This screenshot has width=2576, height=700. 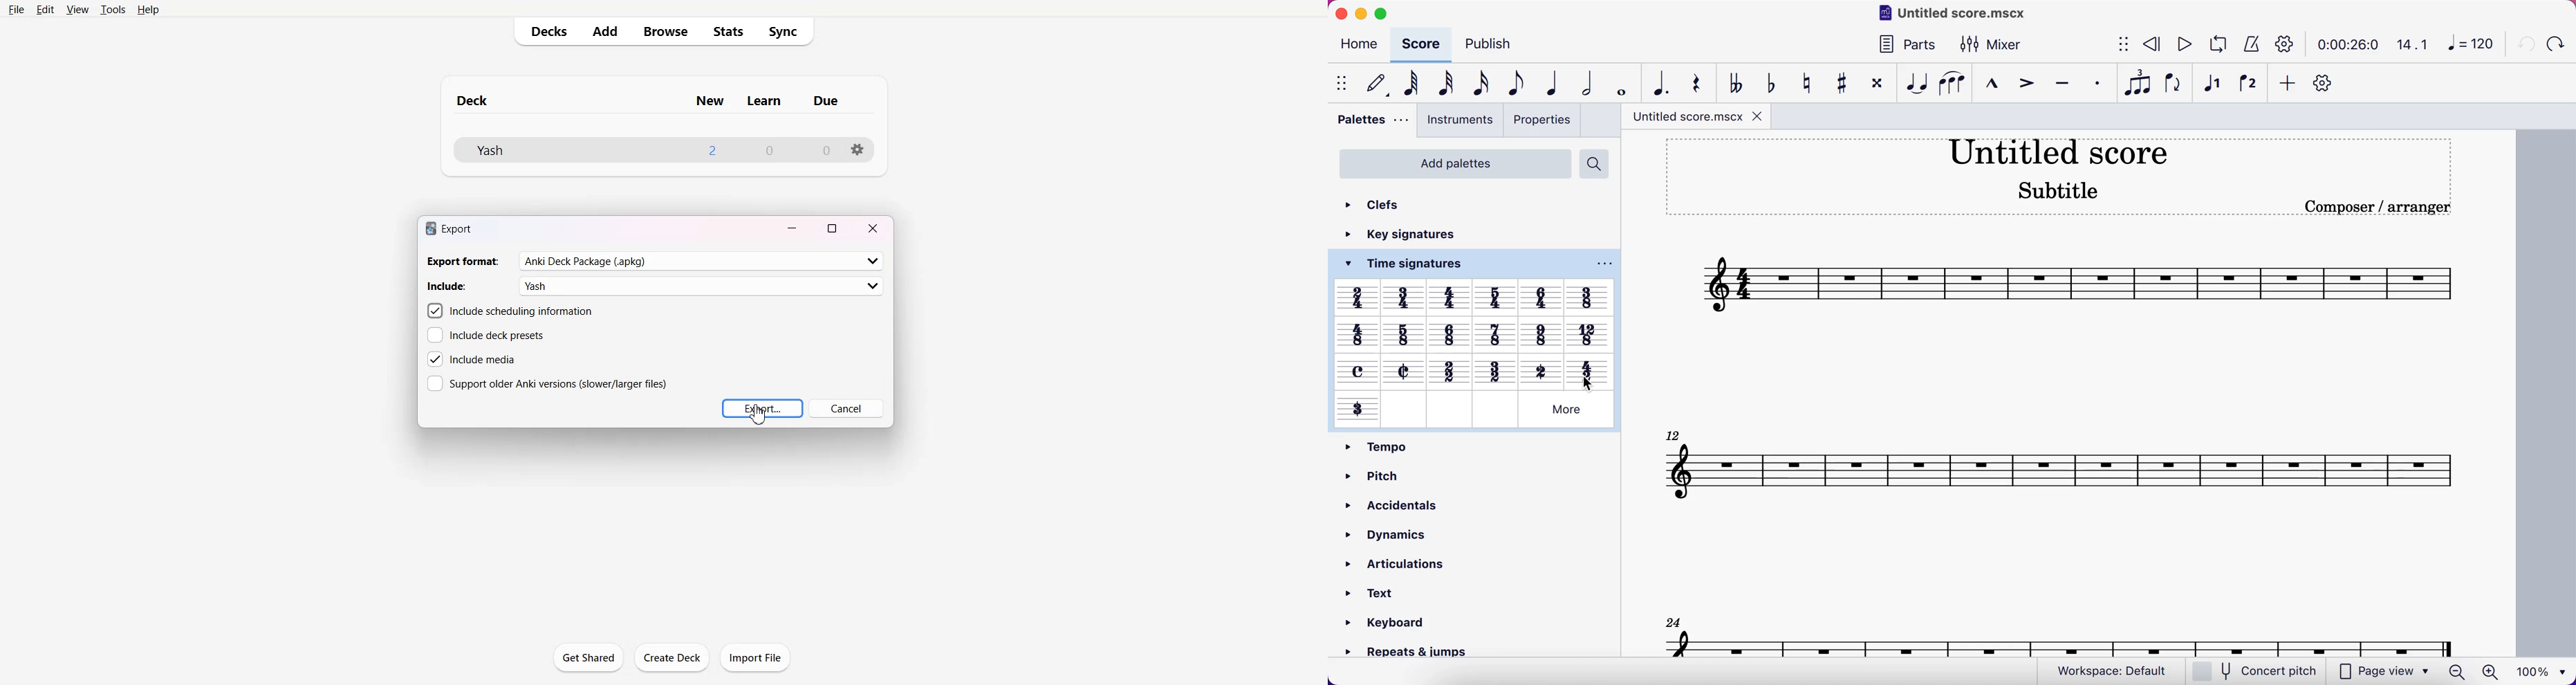 What do you see at coordinates (766, 101) in the screenshot?
I see `learn ` at bounding box center [766, 101].